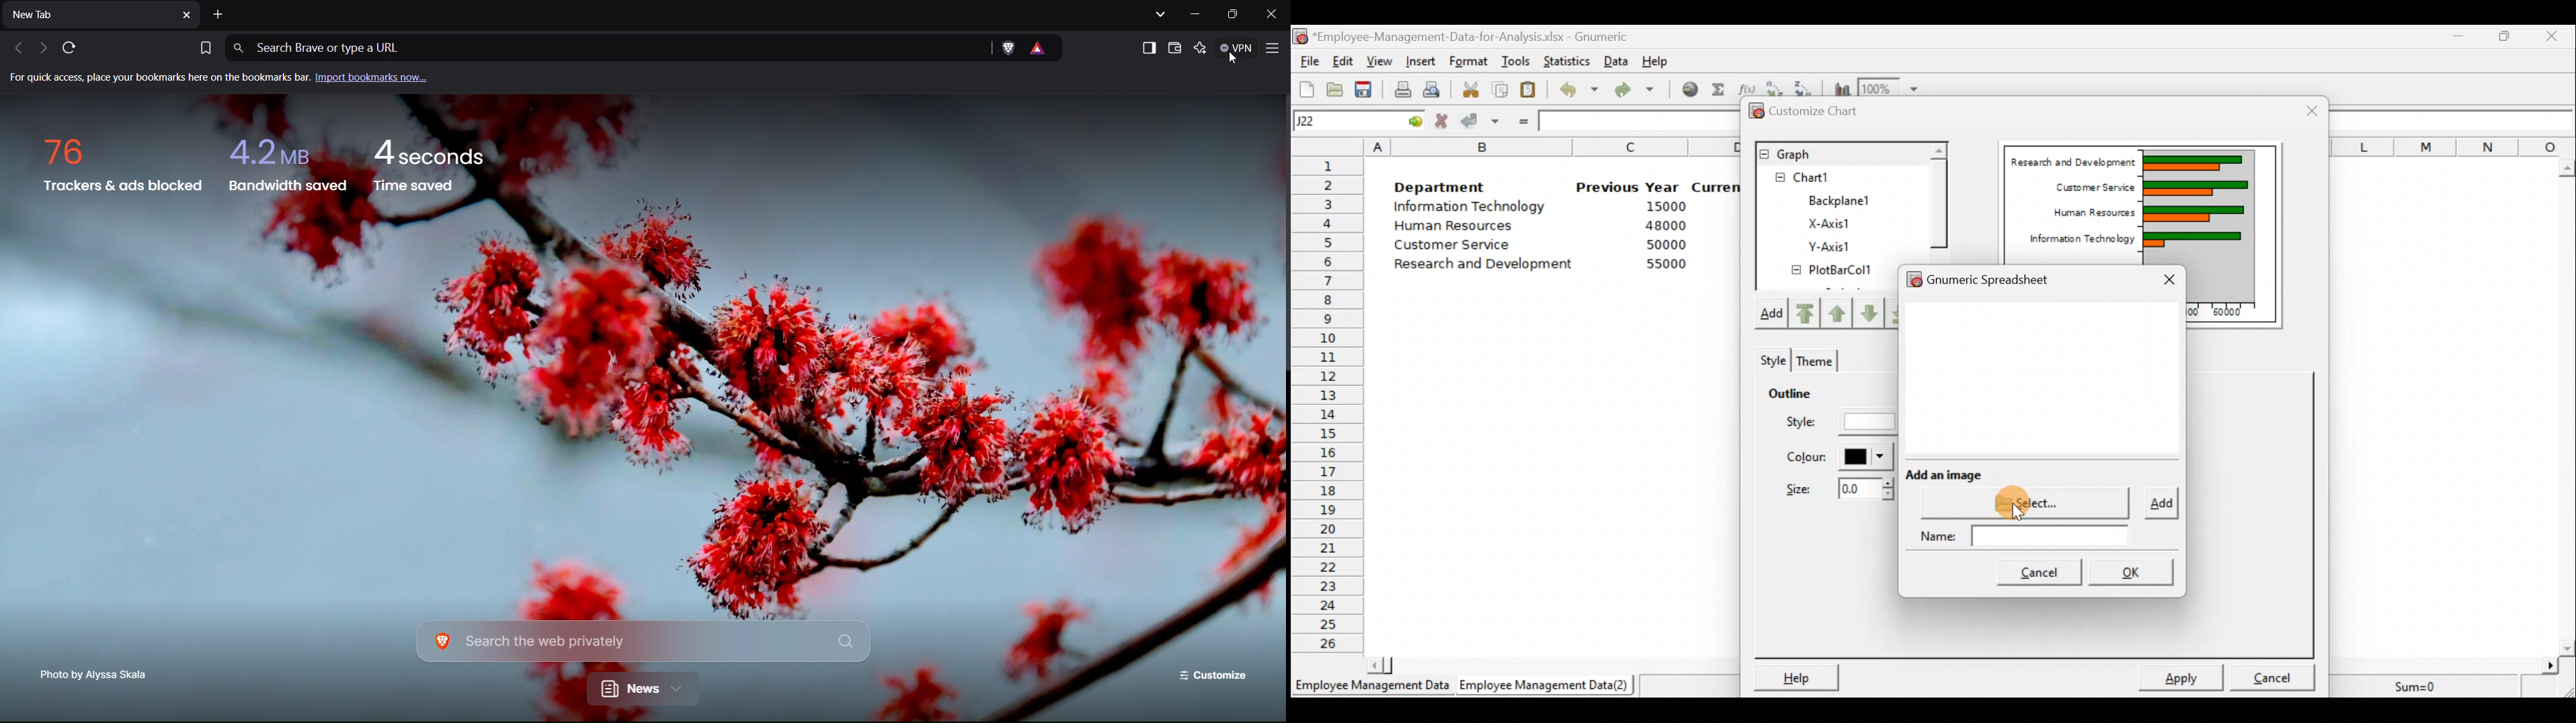 This screenshot has width=2576, height=728. What do you see at coordinates (1665, 227) in the screenshot?
I see `48000` at bounding box center [1665, 227].